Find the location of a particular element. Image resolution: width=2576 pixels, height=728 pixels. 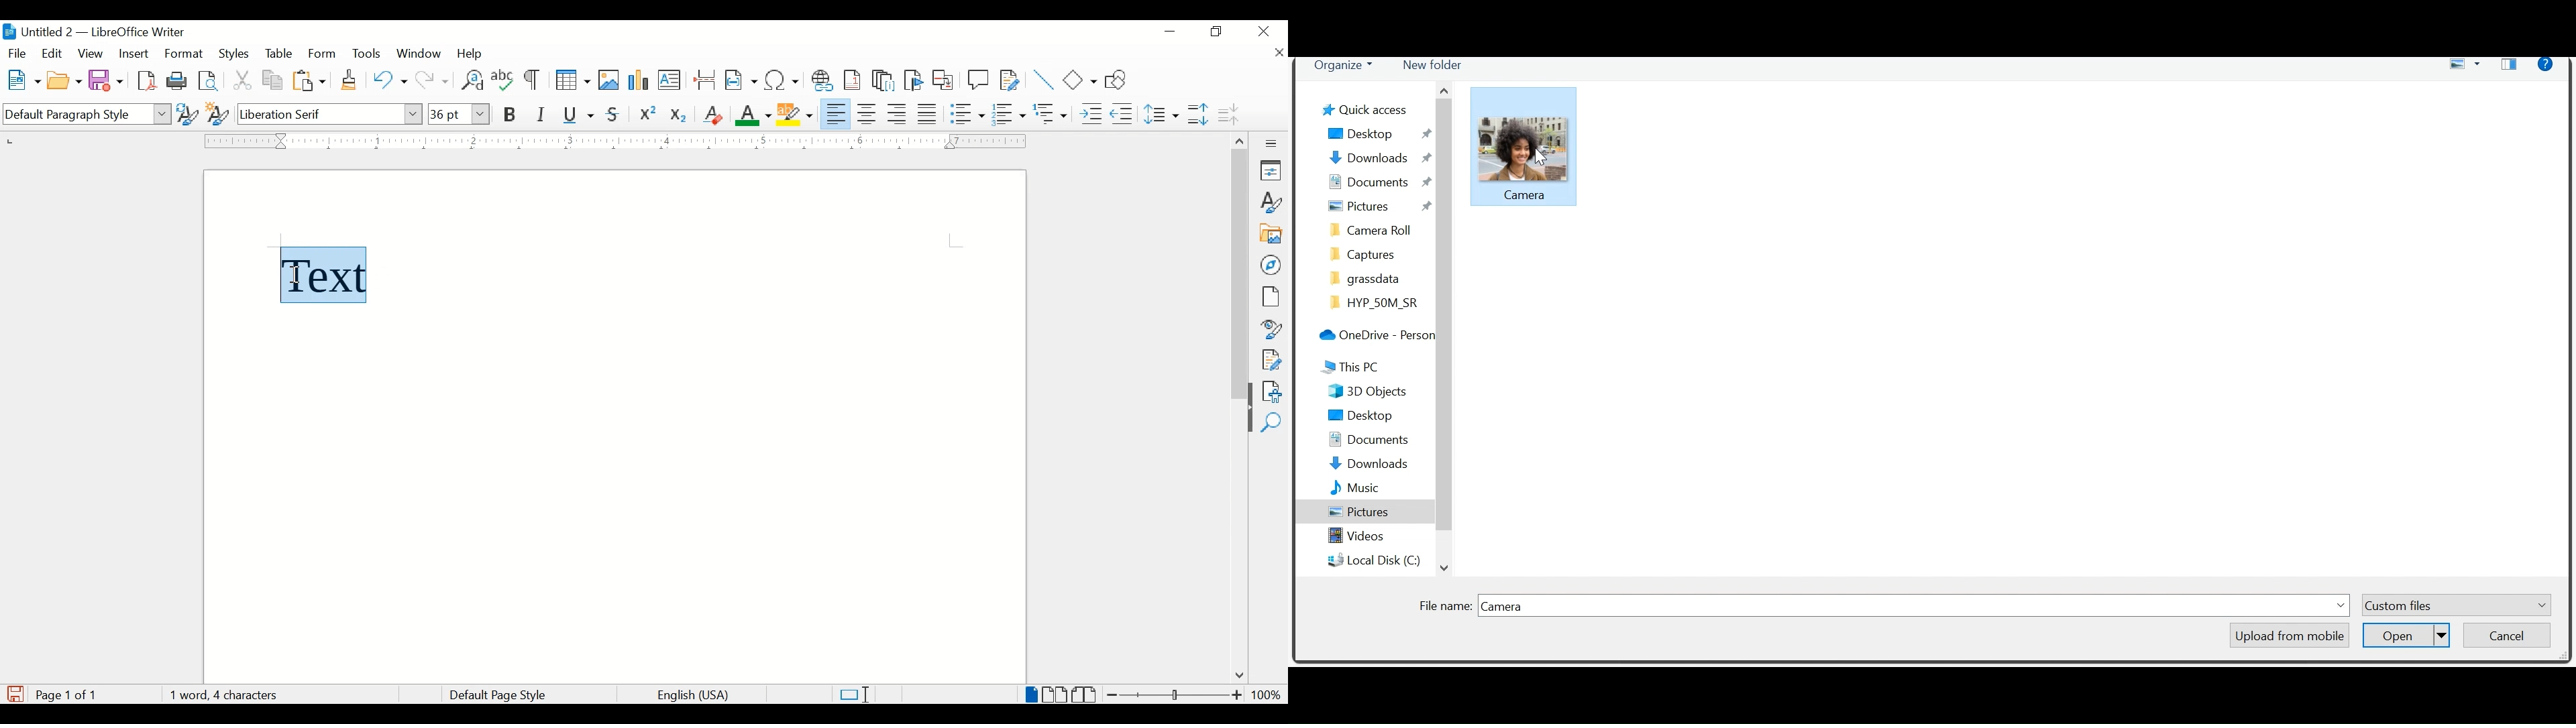

clear direct formatting is located at coordinates (712, 115).